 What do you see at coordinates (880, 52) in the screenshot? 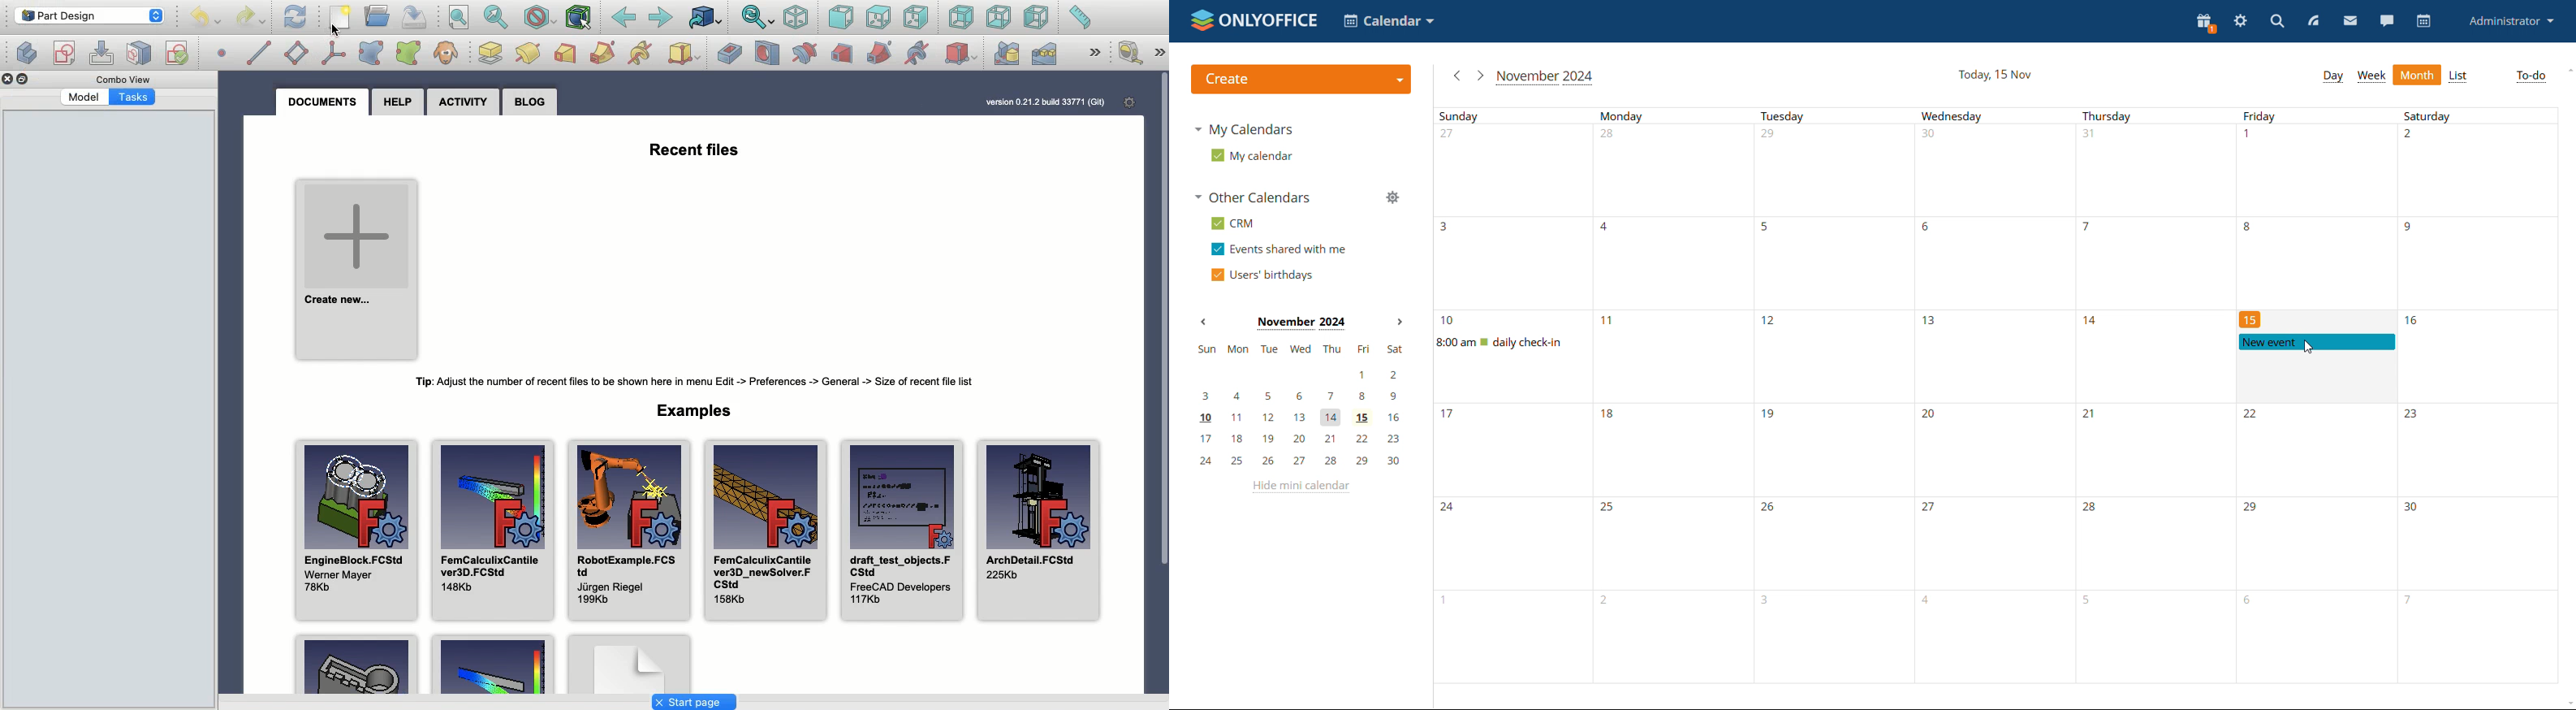
I see `Subtractive pipe` at bounding box center [880, 52].